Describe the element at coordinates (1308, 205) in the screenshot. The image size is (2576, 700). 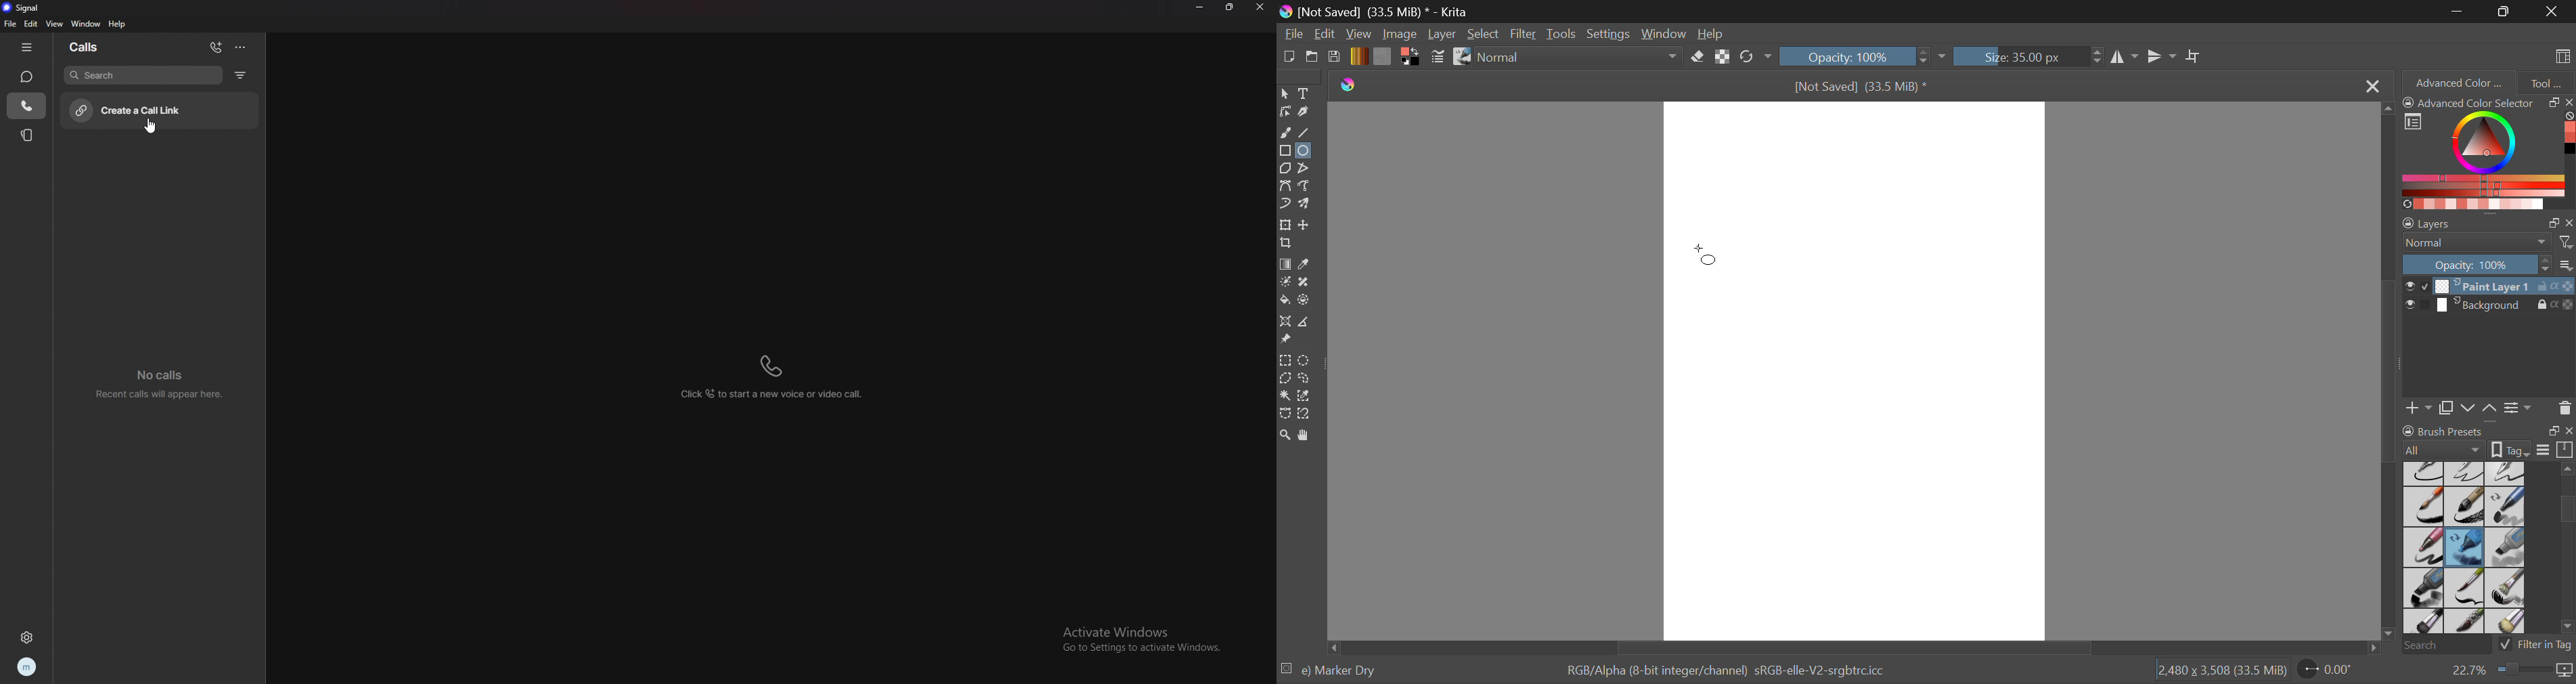
I see `Multibrush Tool` at that location.